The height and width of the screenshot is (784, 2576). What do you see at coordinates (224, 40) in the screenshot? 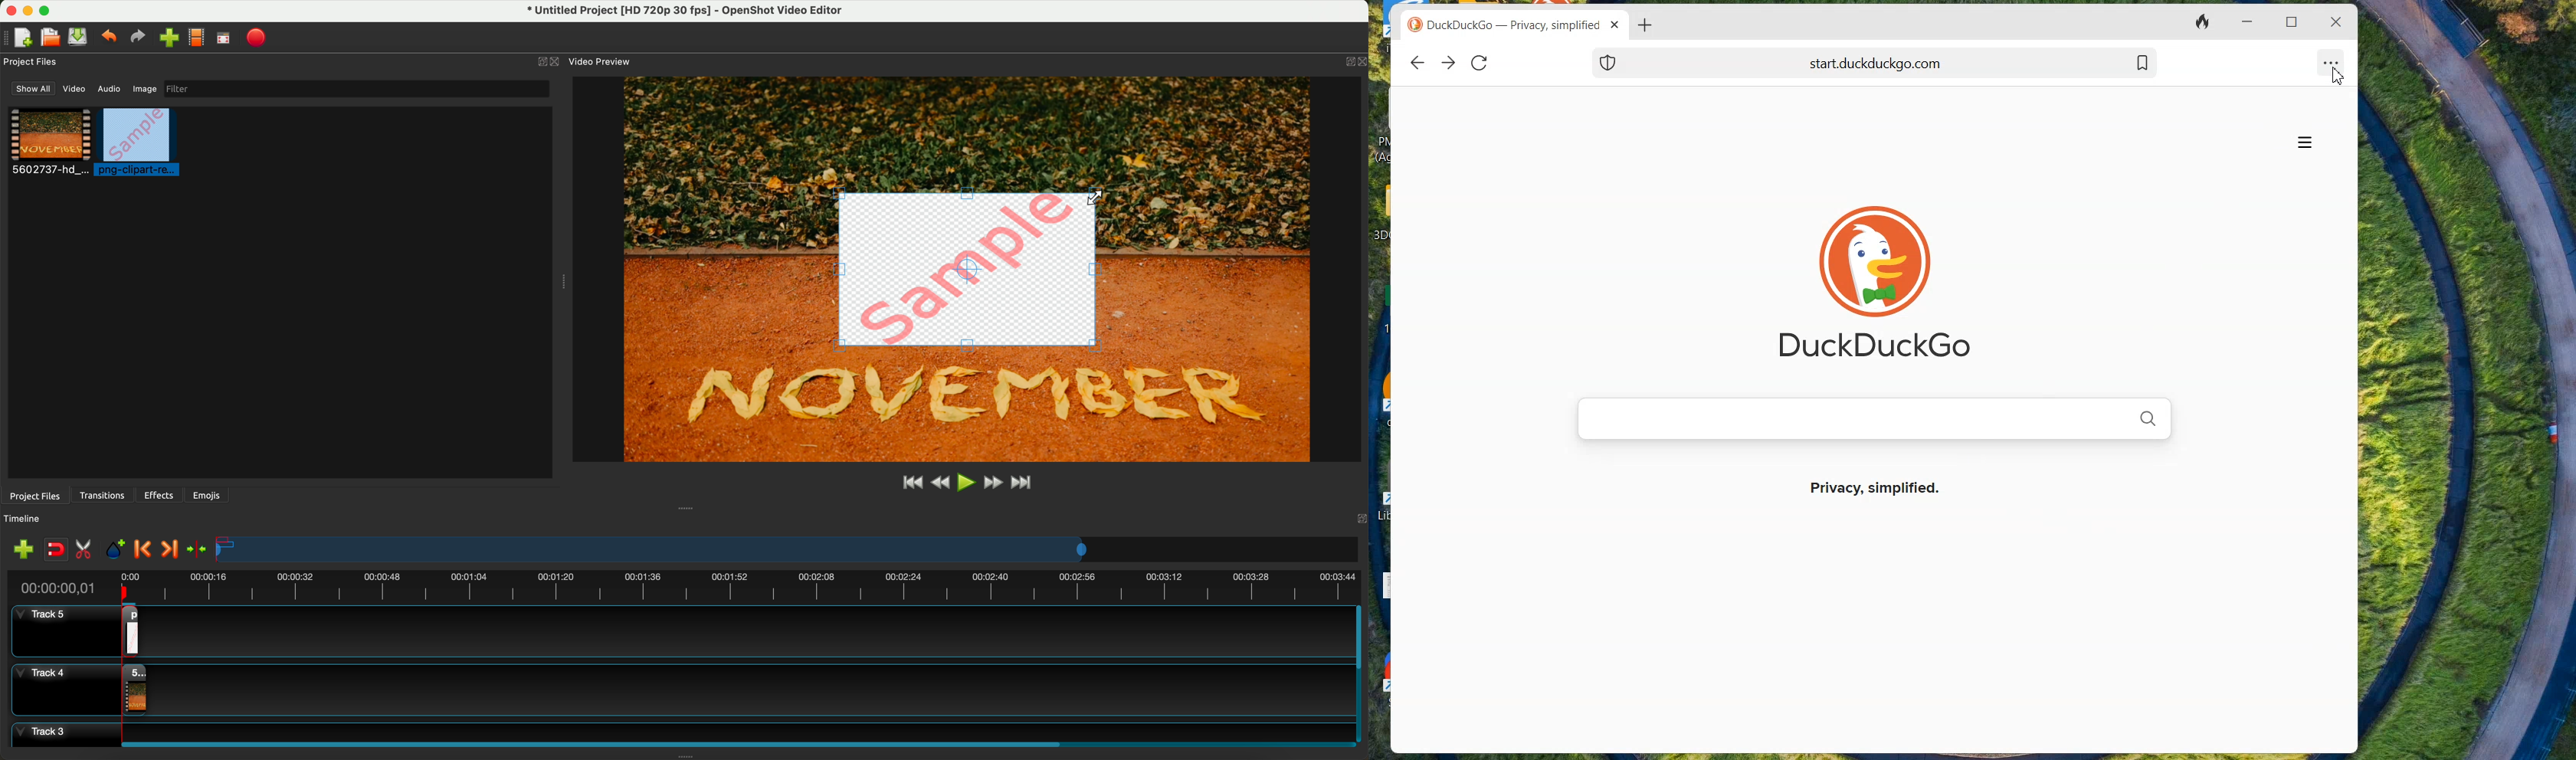
I see `full screen` at bounding box center [224, 40].